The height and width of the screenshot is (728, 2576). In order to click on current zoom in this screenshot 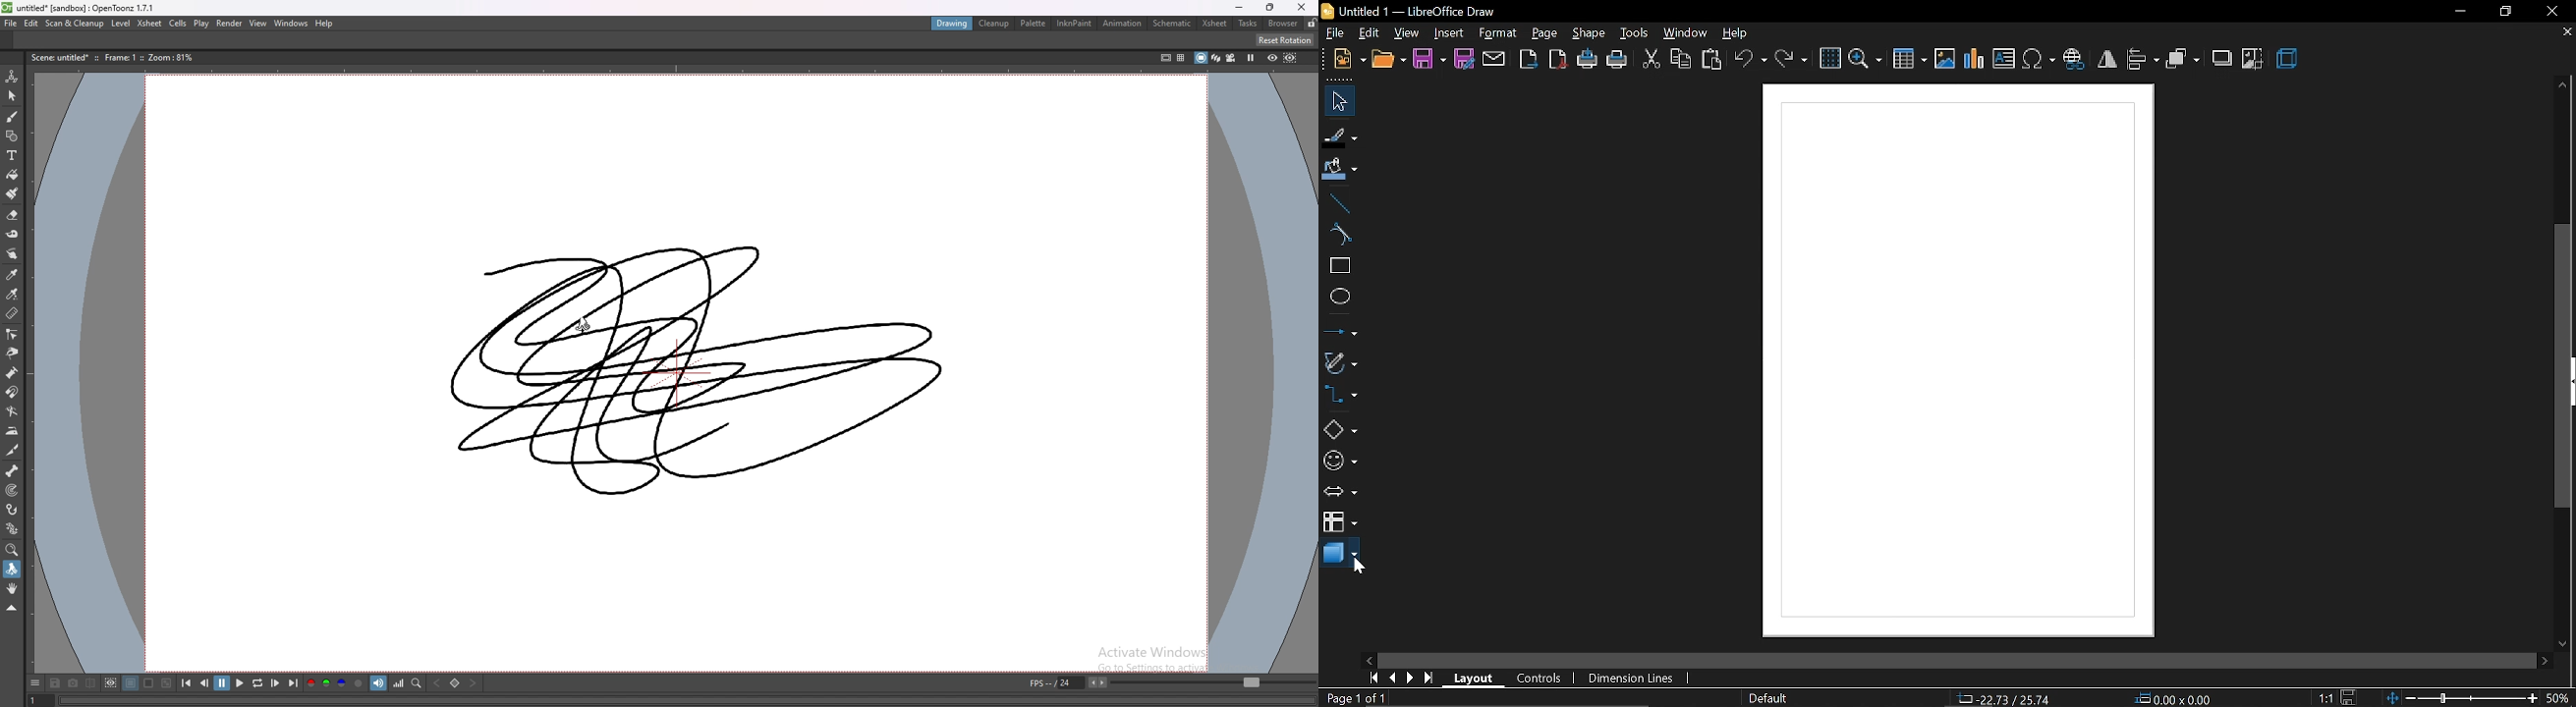, I will do `click(2559, 698)`.